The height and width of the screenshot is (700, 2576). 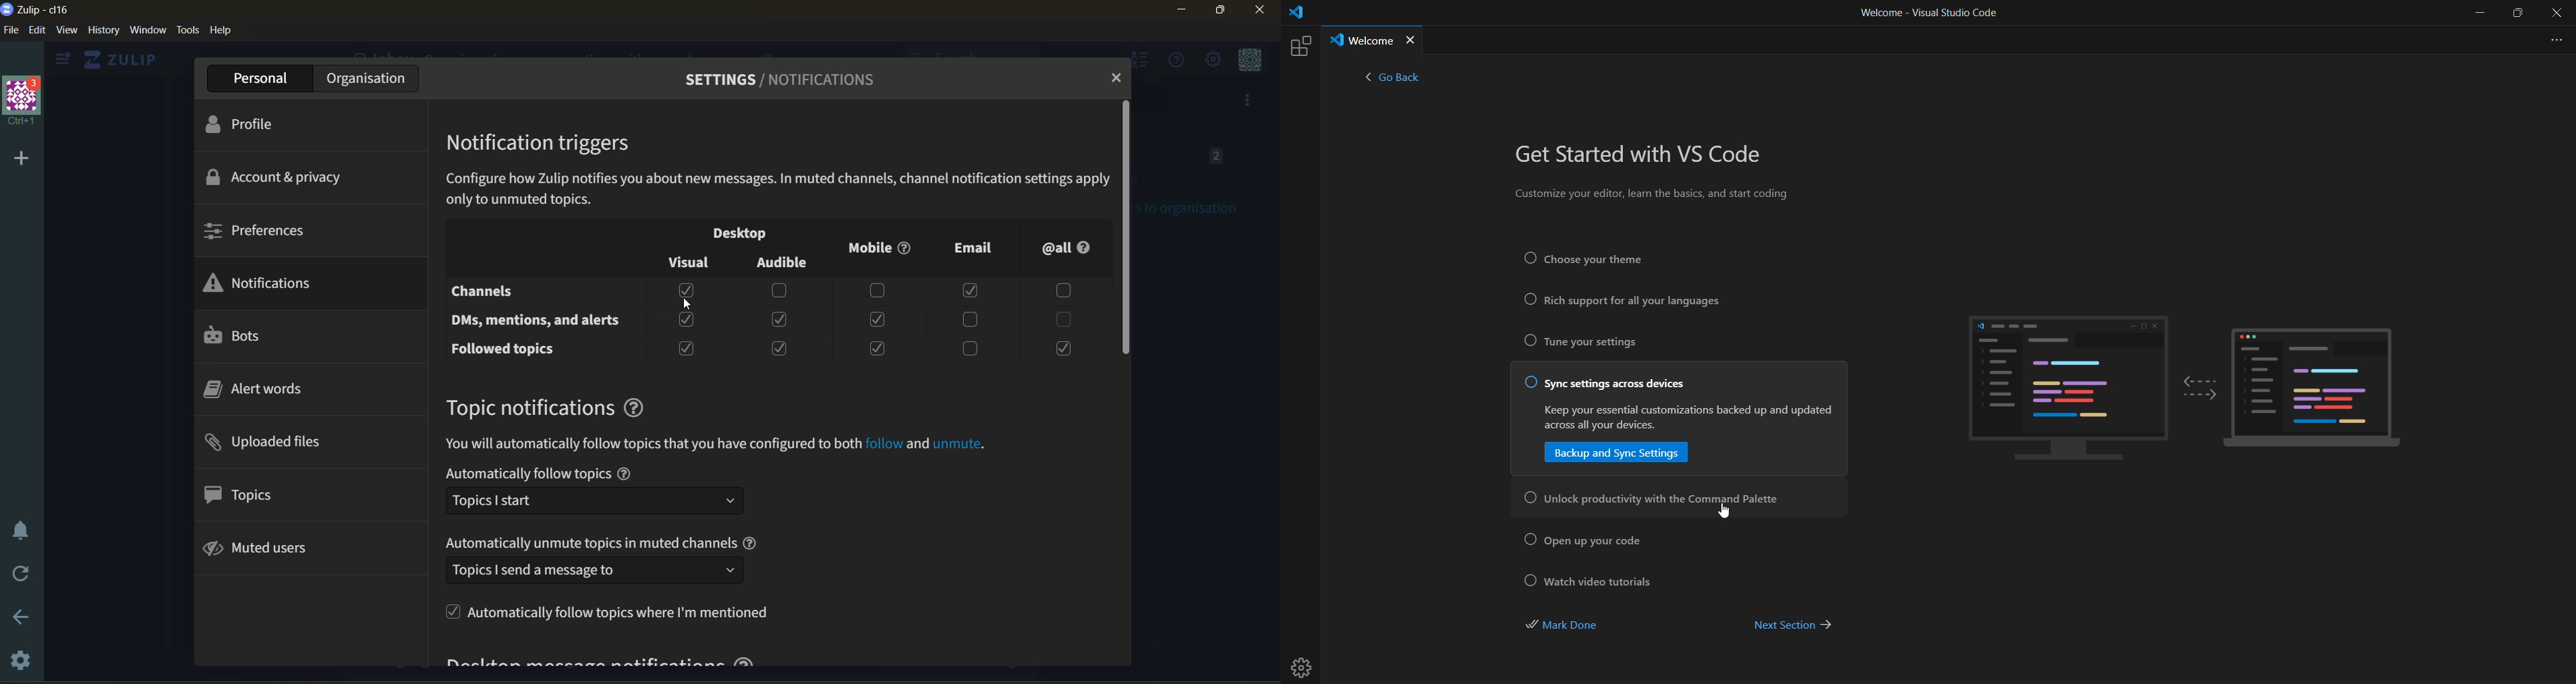 I want to click on help, so click(x=635, y=408).